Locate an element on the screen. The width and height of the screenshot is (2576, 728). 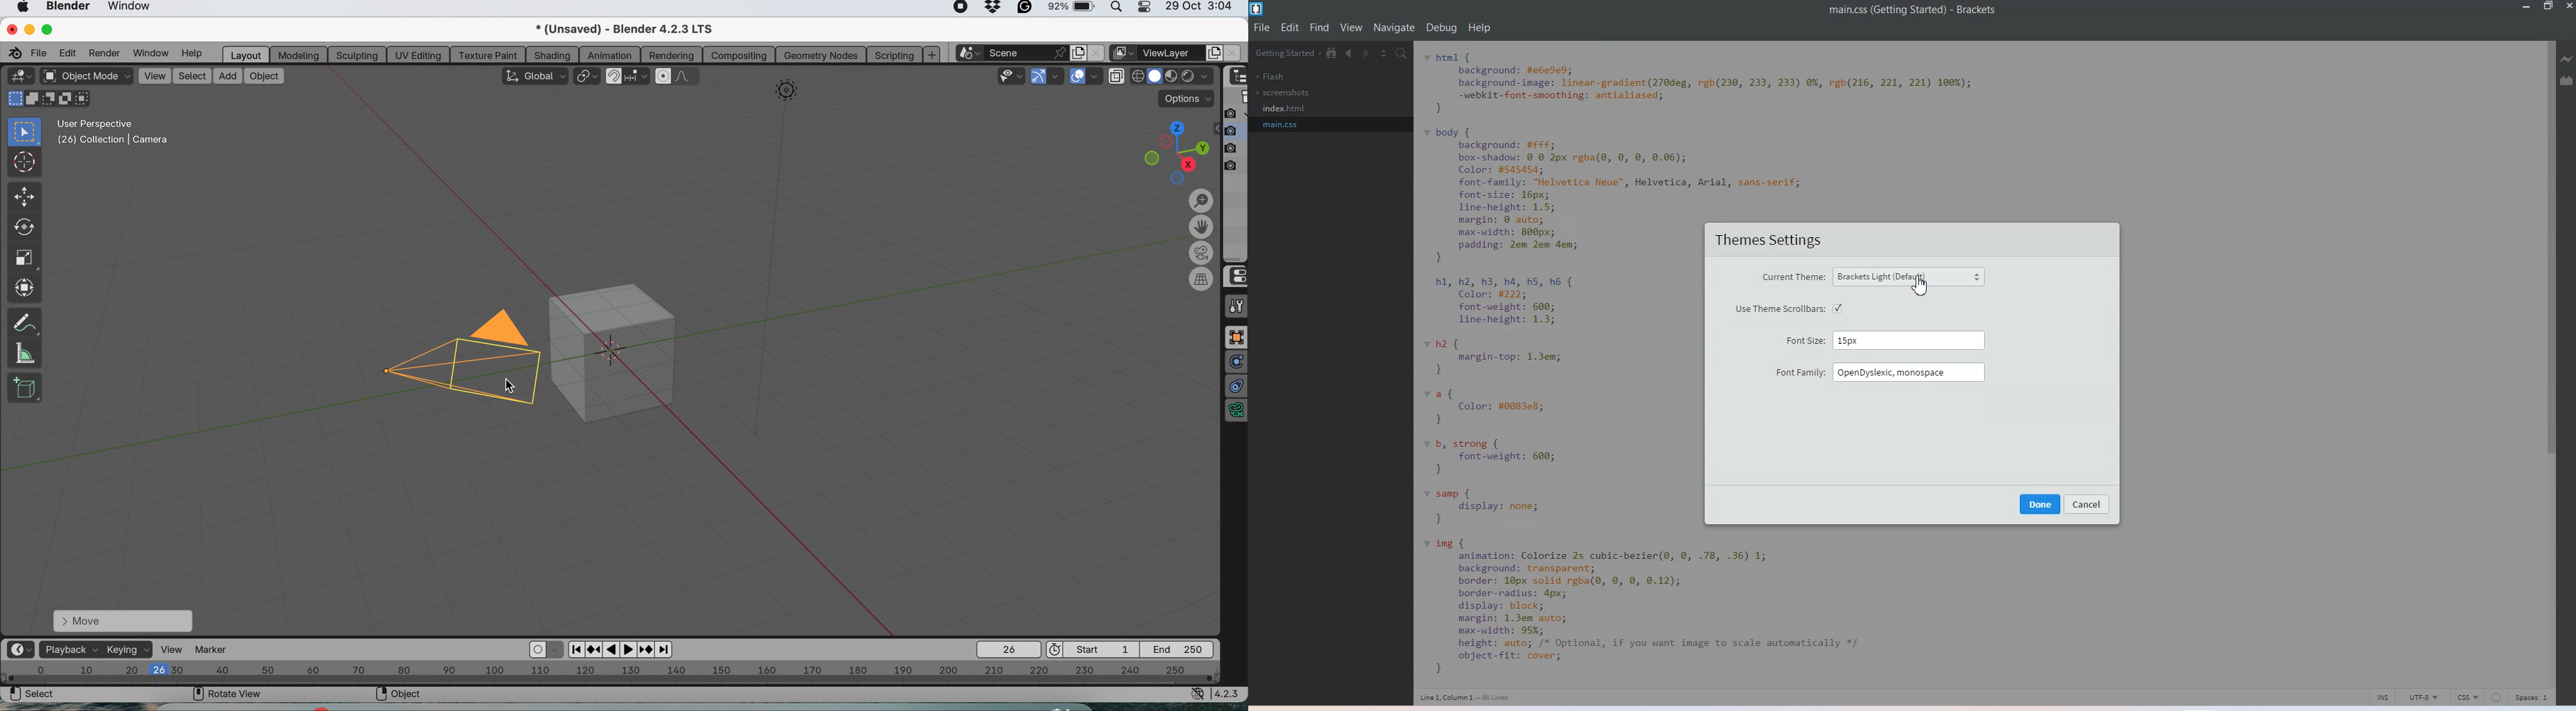
geometry nodes is located at coordinates (820, 55).